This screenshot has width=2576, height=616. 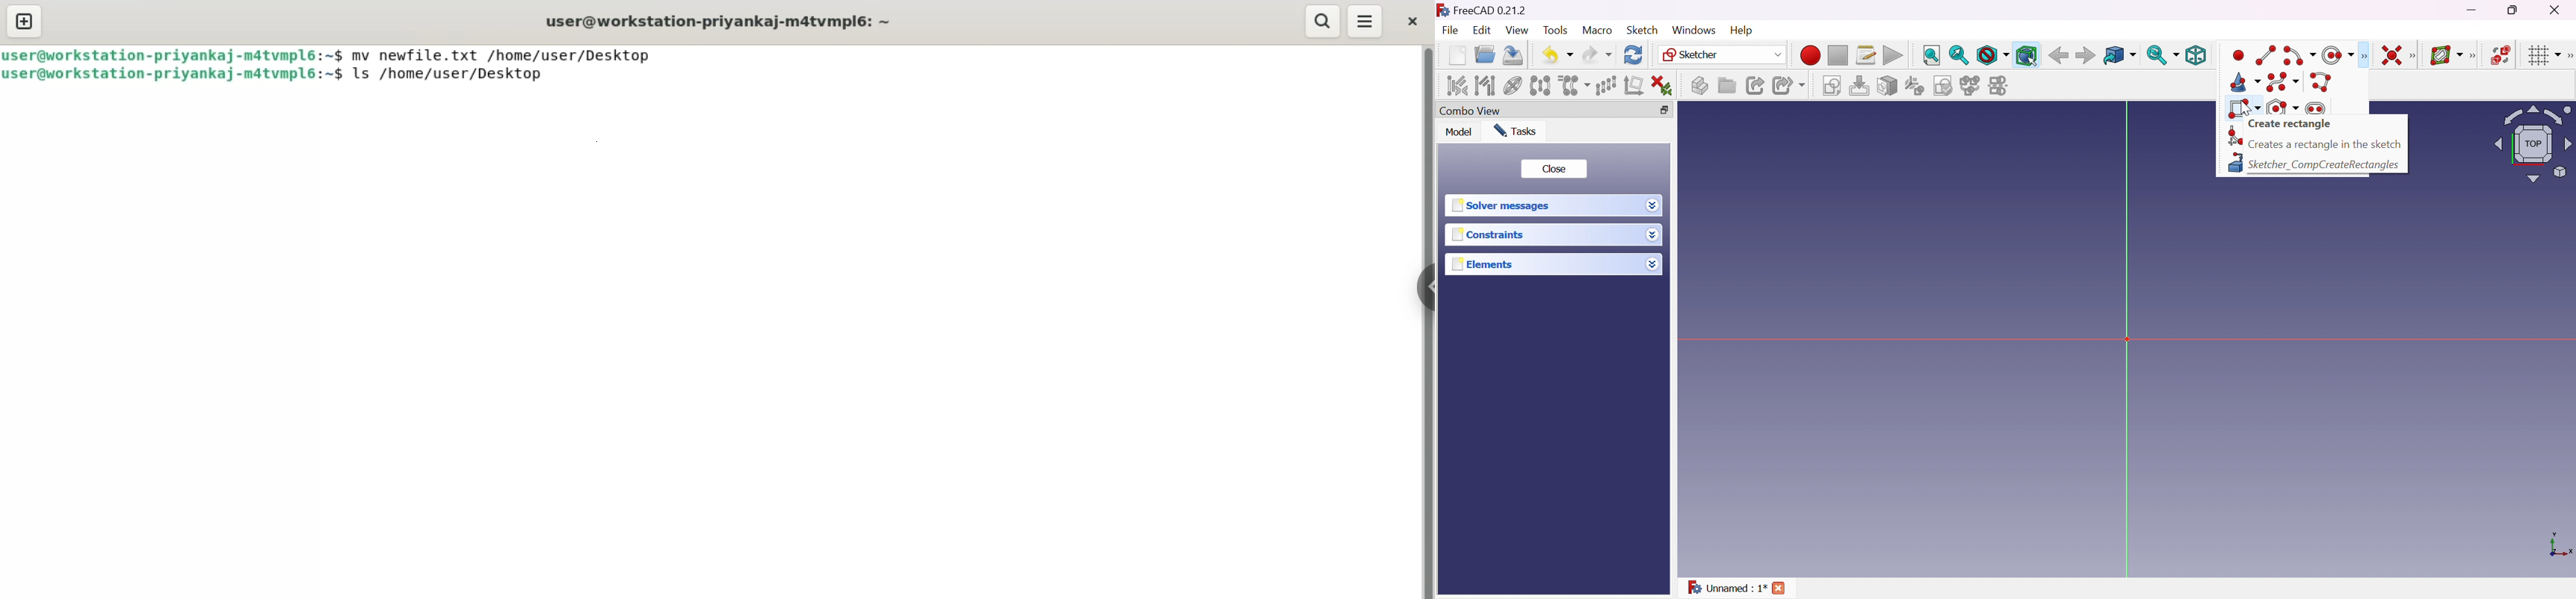 I want to click on Macros, so click(x=1867, y=54).